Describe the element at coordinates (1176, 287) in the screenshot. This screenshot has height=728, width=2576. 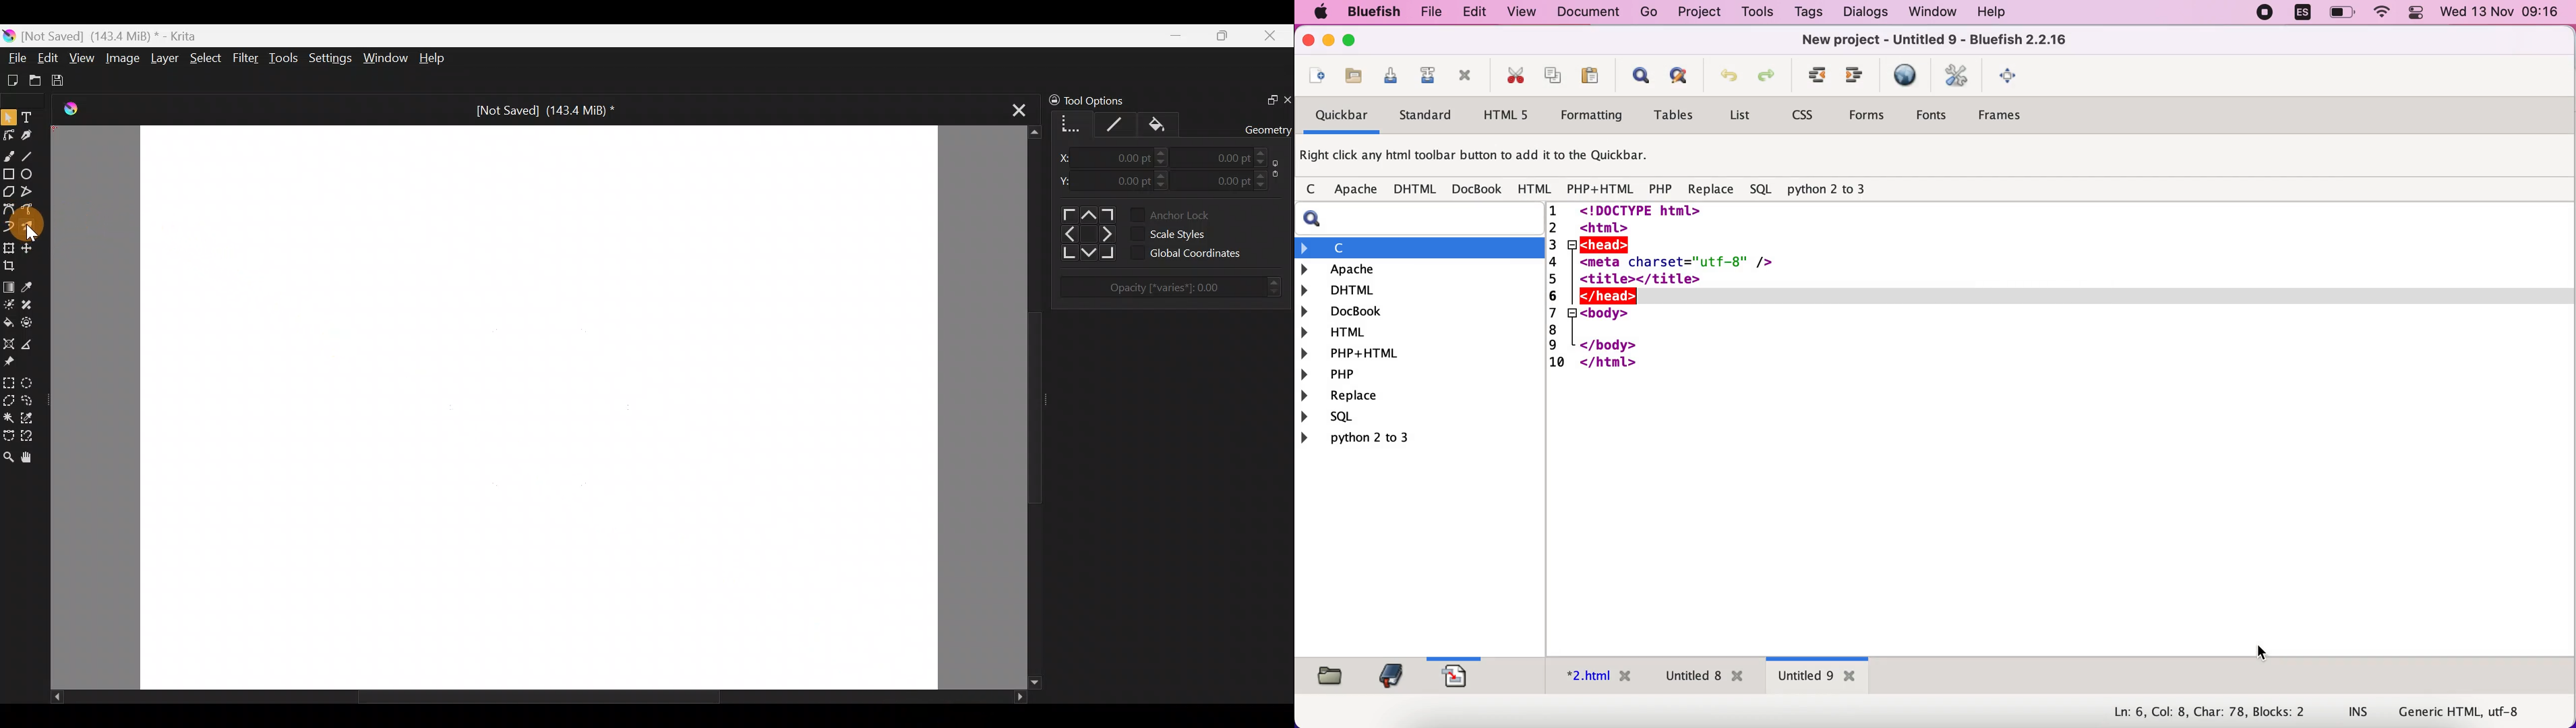
I see `Opacity [*varies*]: 0.00 >` at that location.